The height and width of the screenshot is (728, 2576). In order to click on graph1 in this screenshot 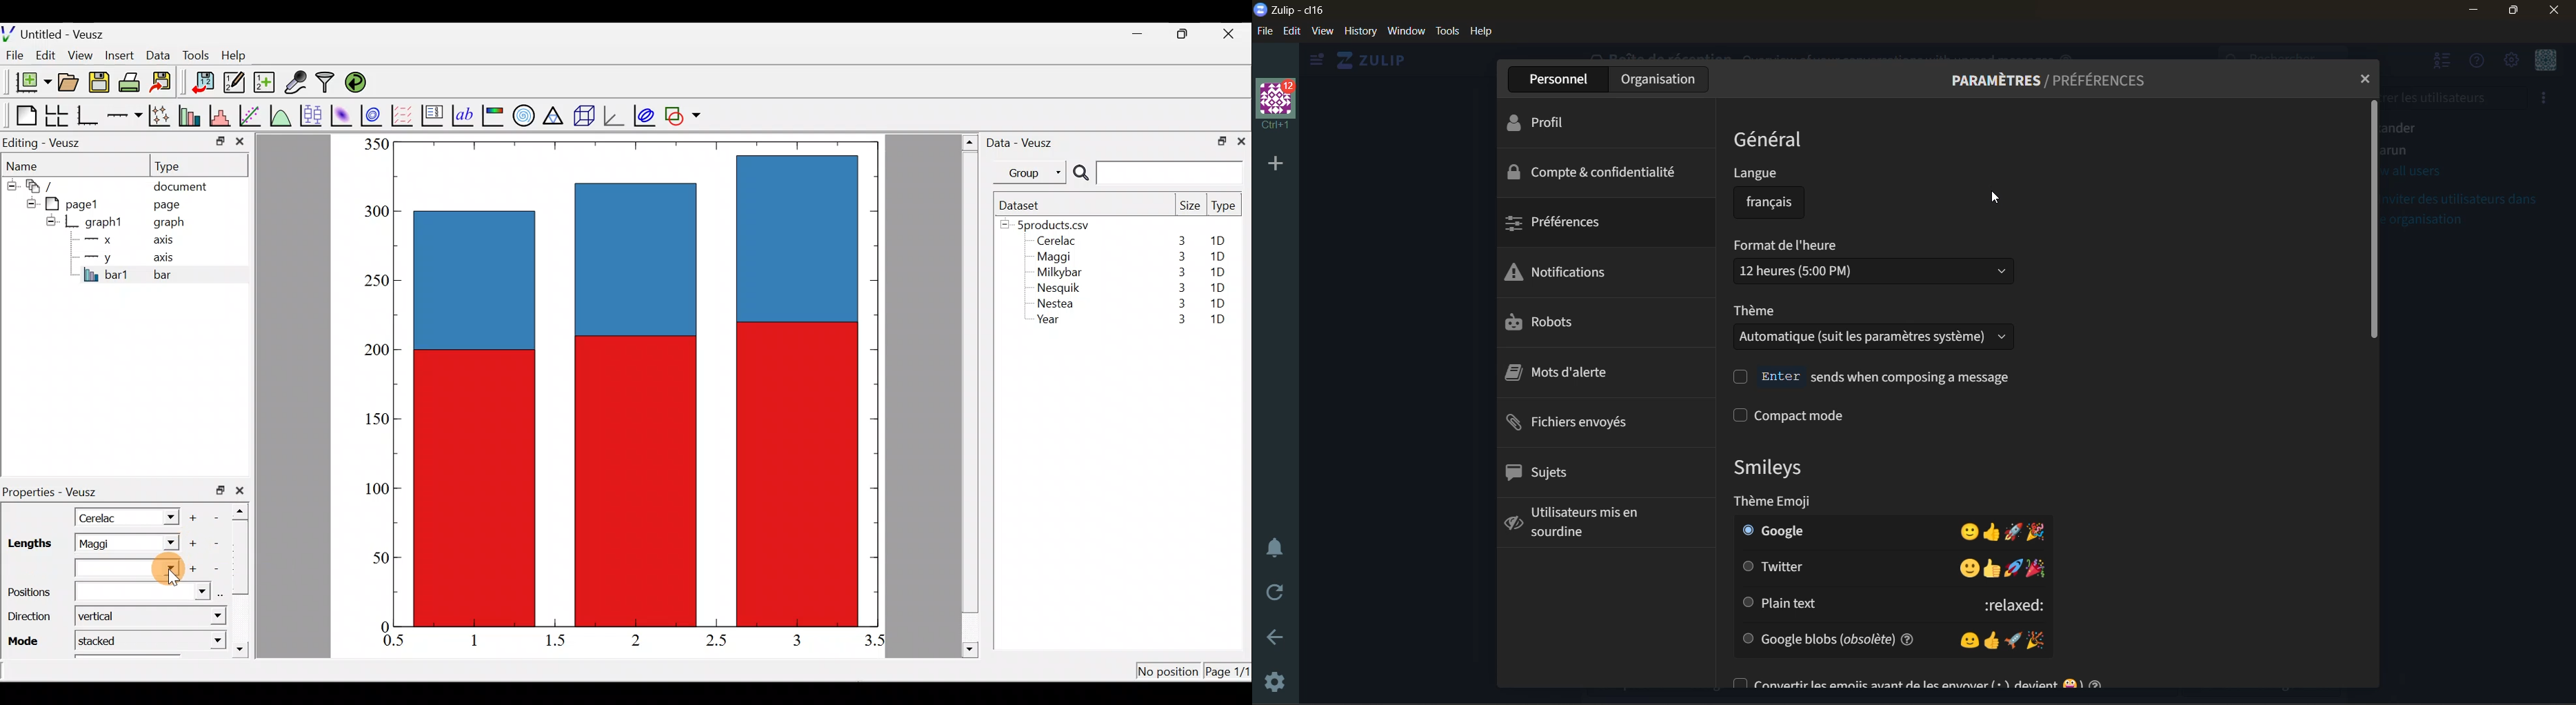, I will do `click(104, 223)`.